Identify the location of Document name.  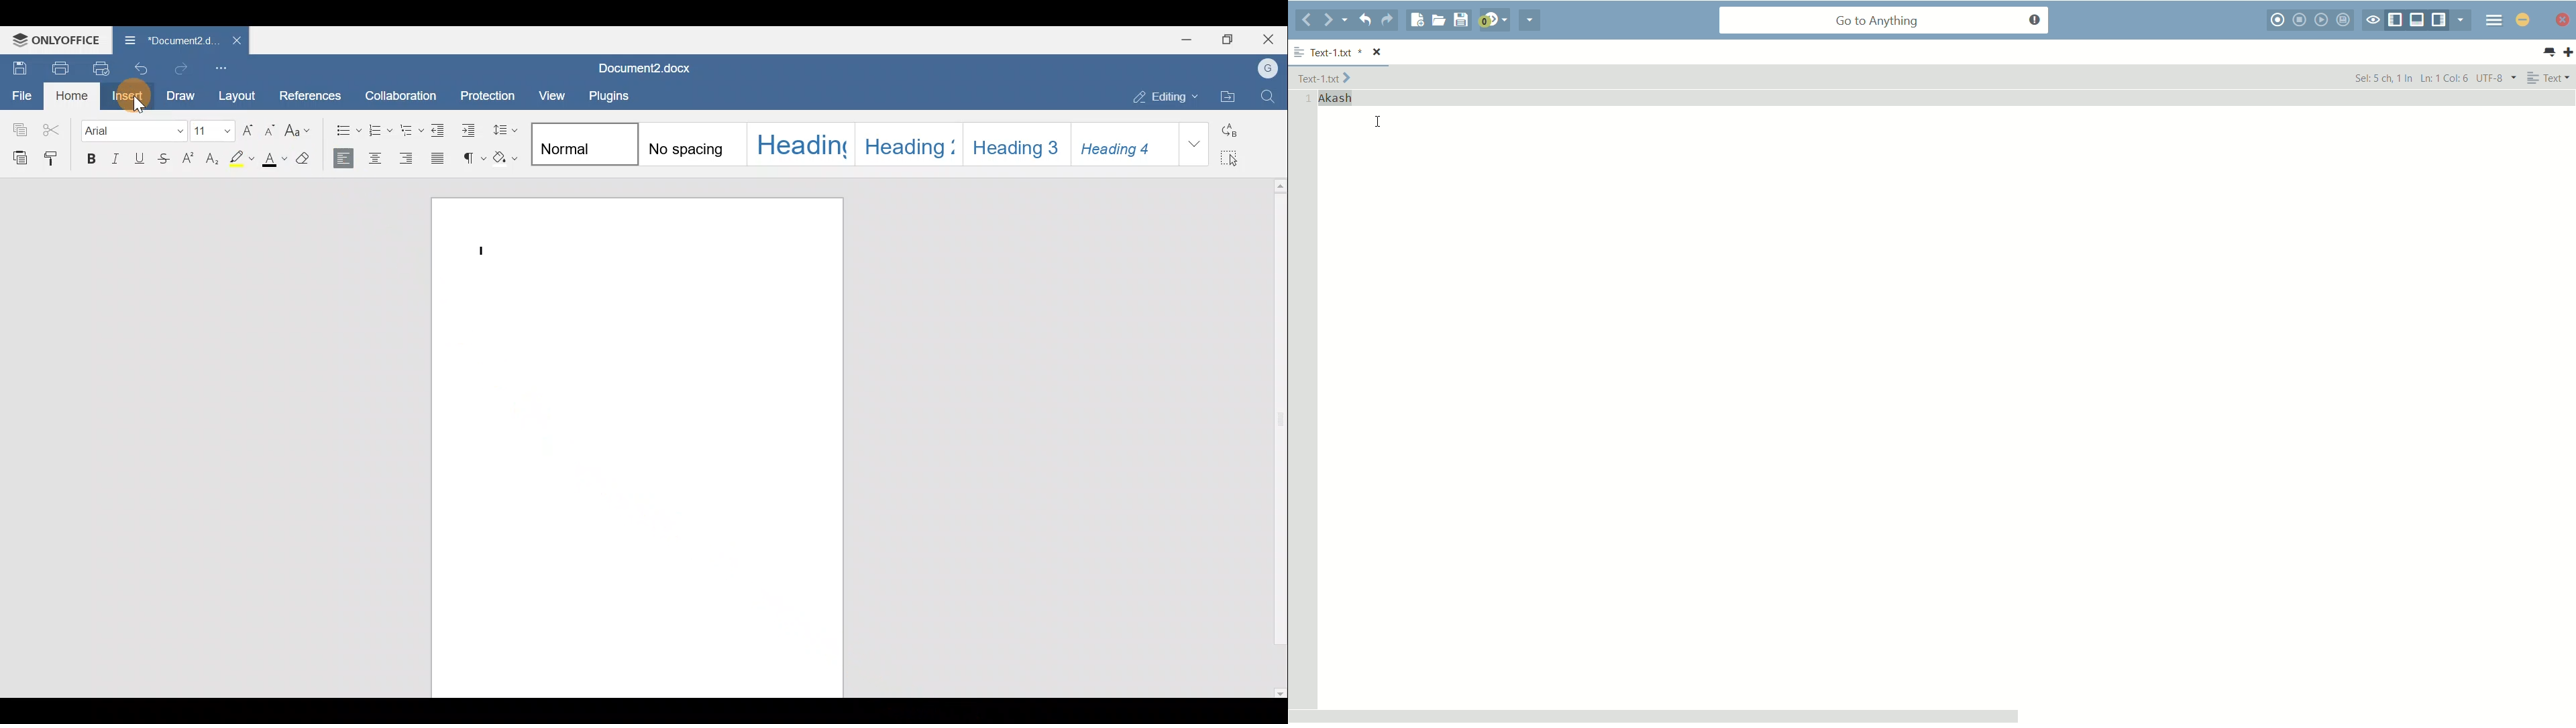
(165, 40).